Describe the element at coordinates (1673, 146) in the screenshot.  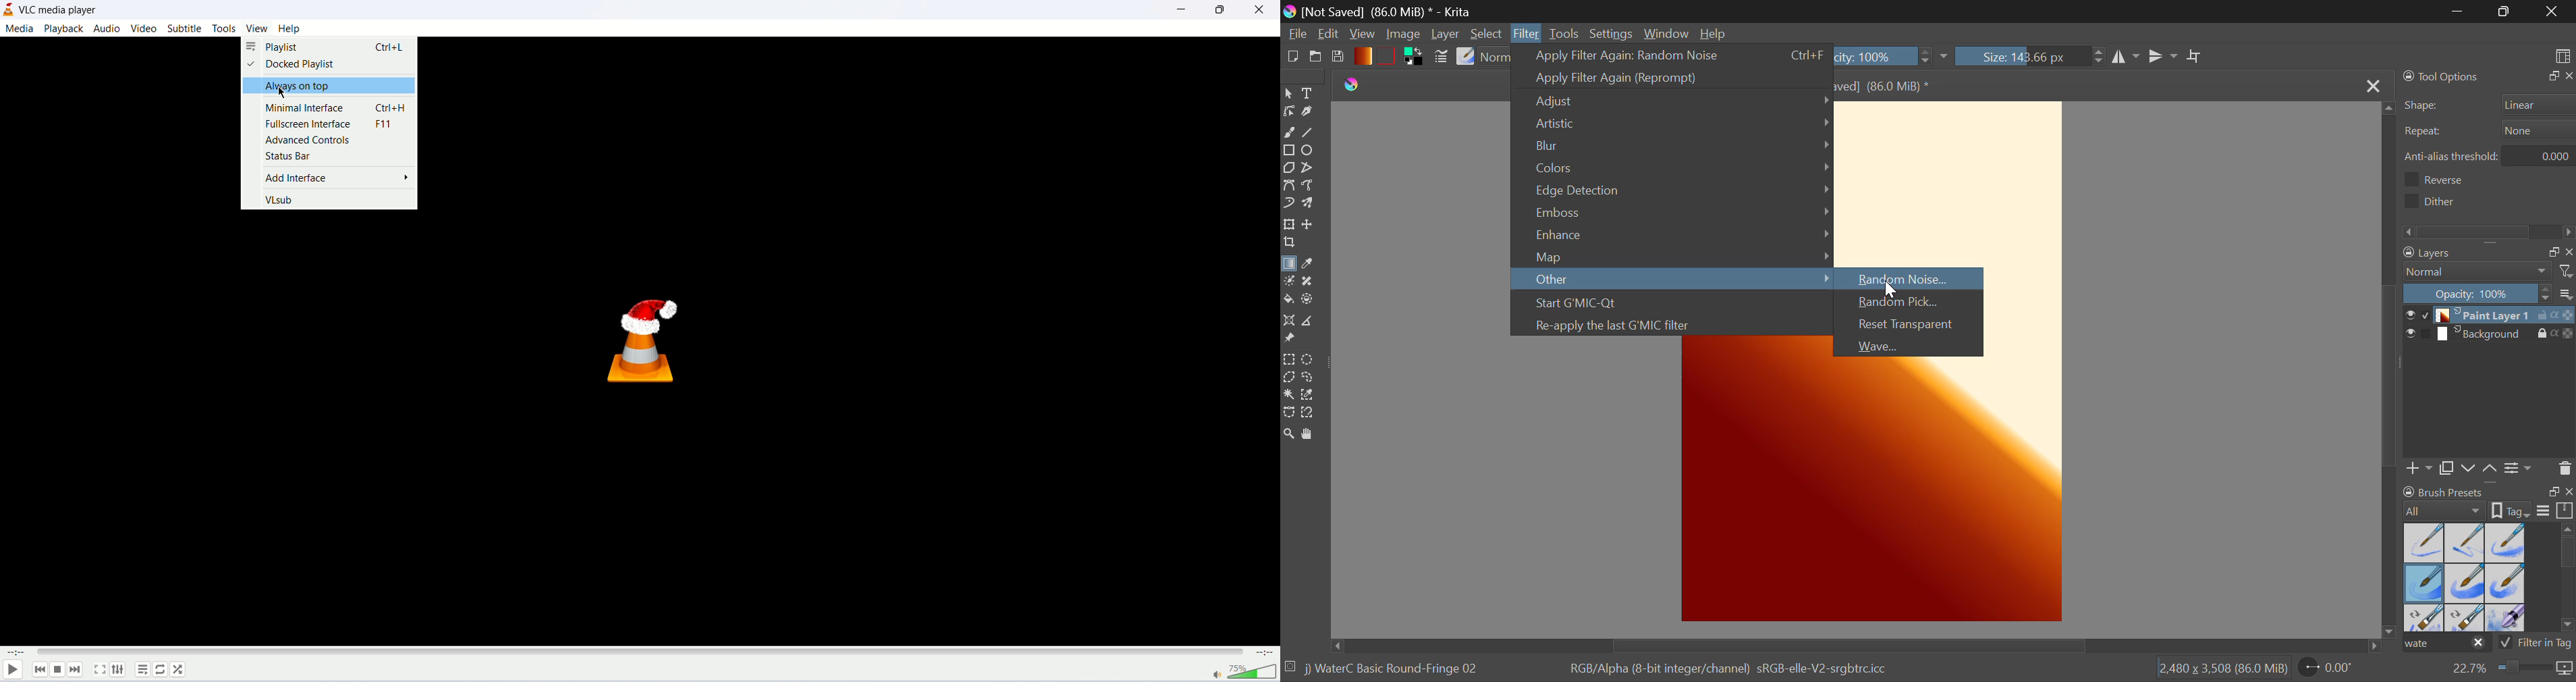
I see `Blur` at that location.